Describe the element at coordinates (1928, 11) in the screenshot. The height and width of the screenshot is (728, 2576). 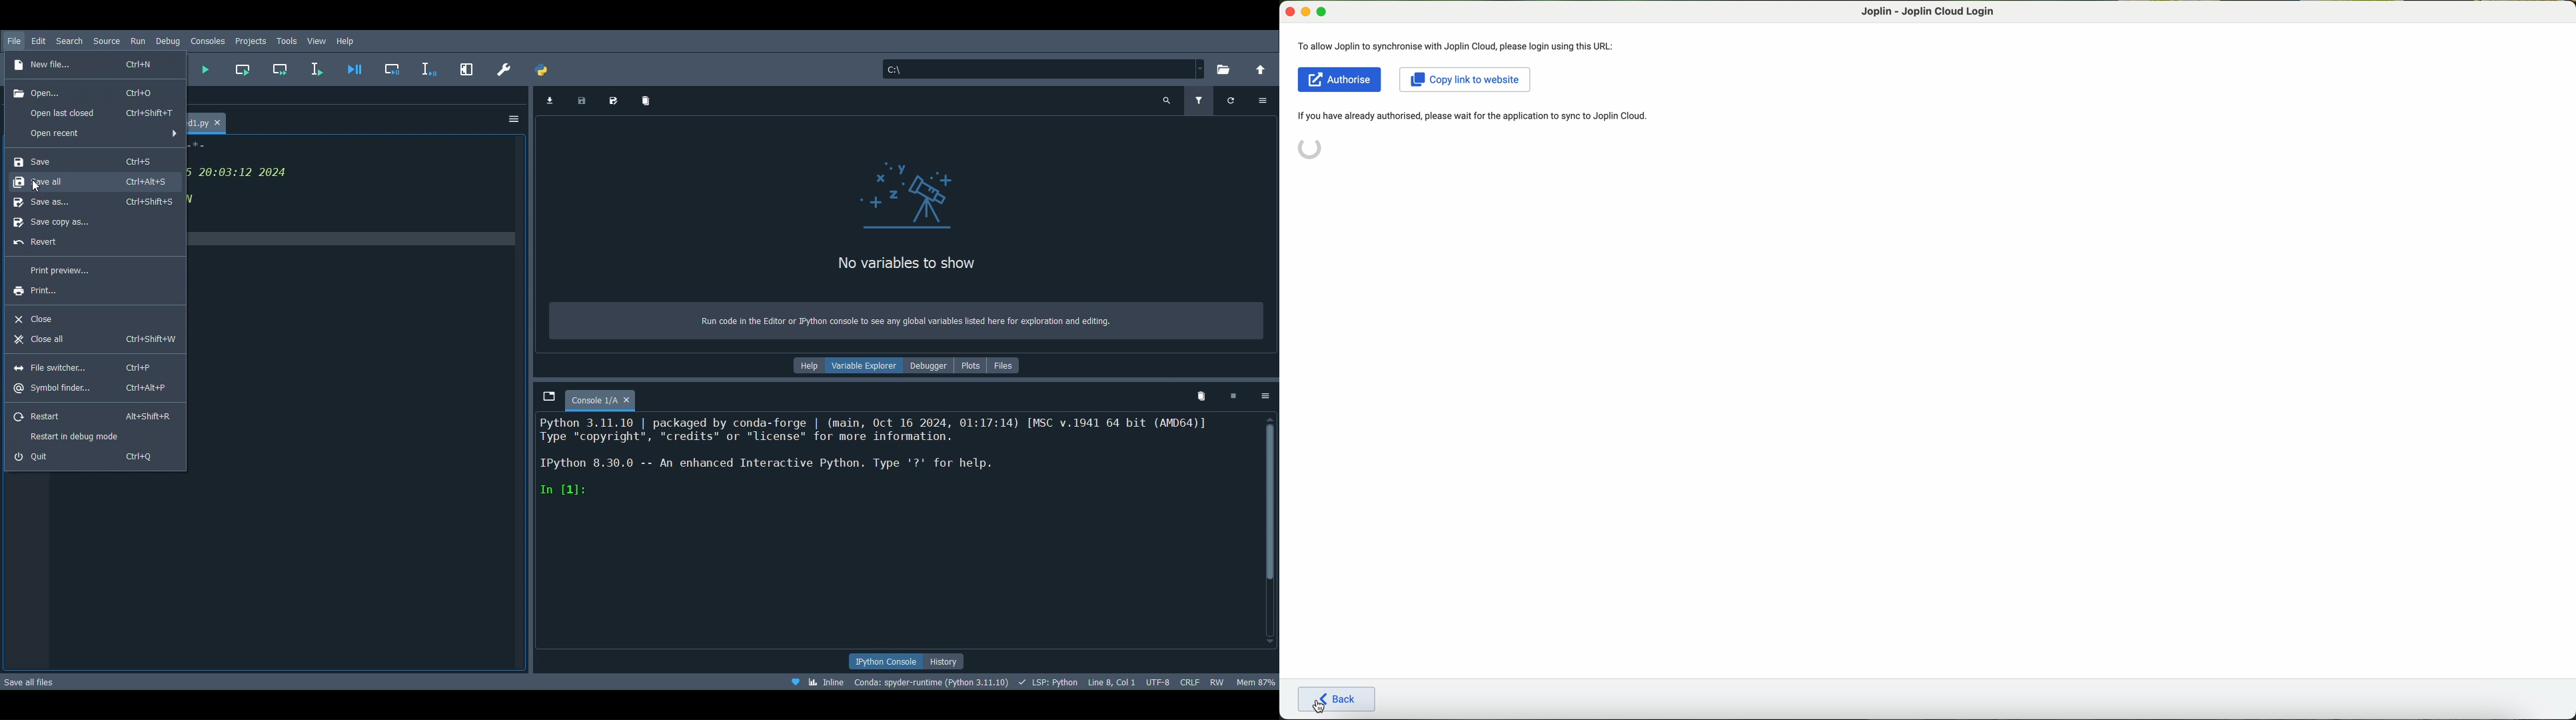
I see `Joplin - Joplin Cloud login` at that location.